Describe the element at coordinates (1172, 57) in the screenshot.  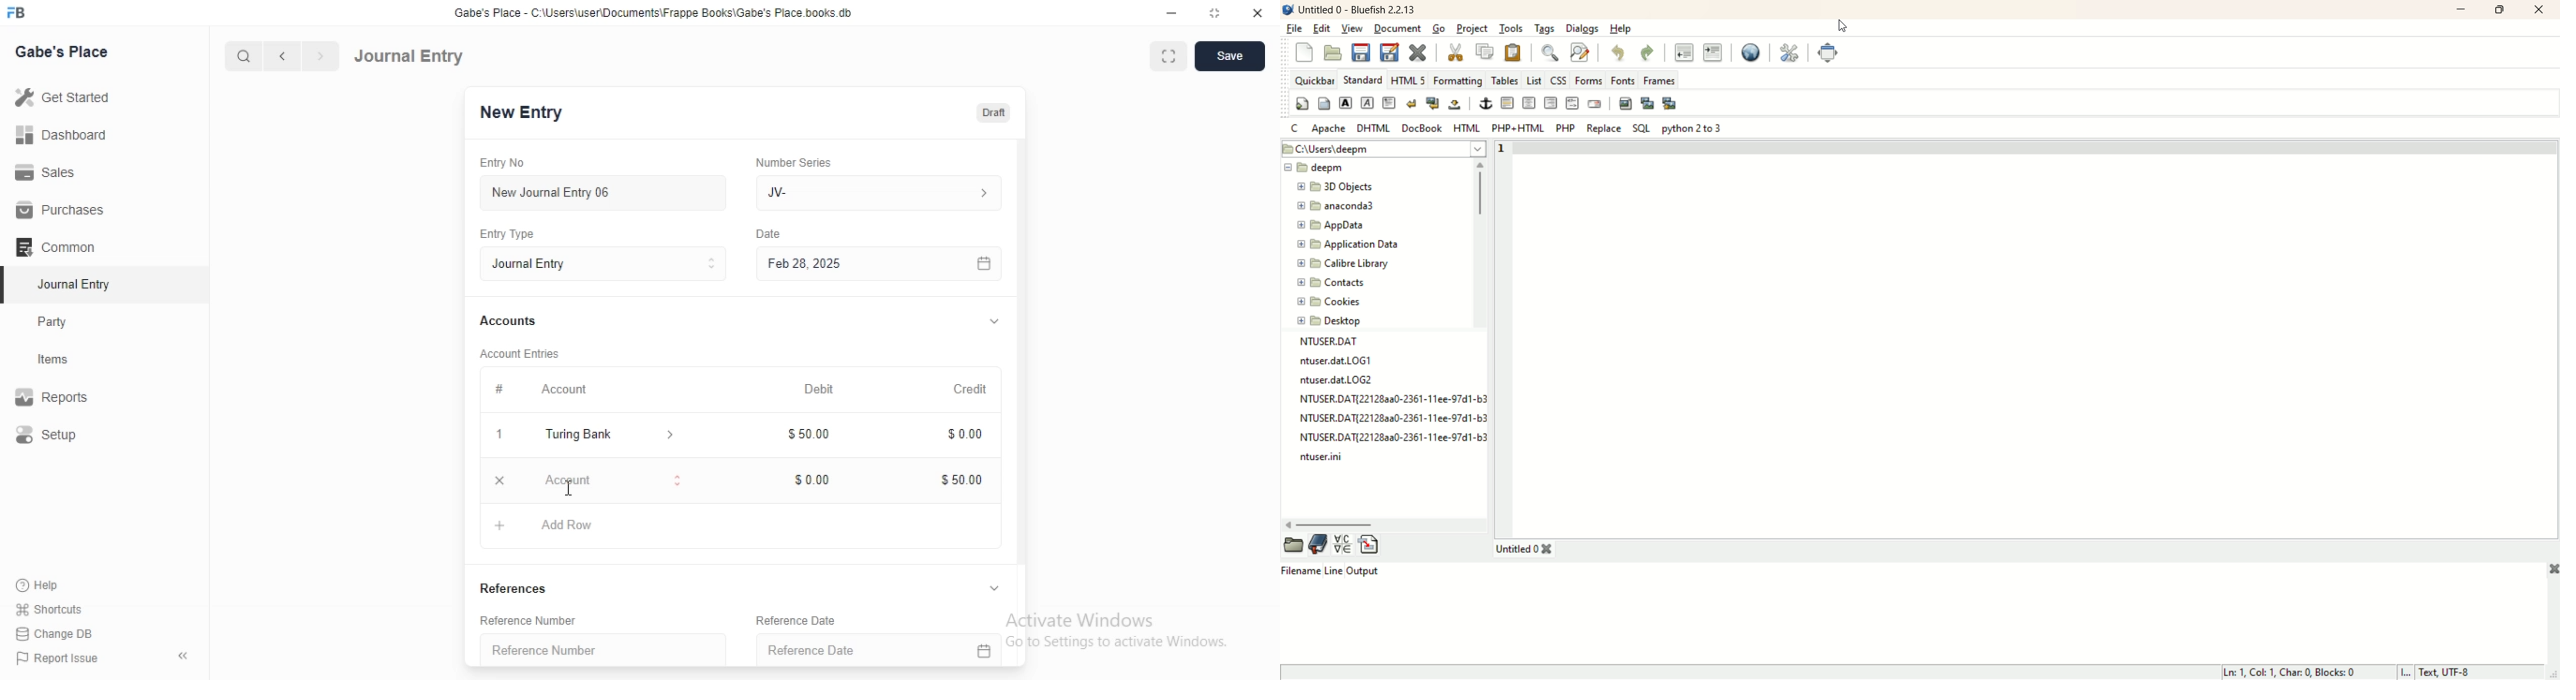
I see `full screen` at that location.